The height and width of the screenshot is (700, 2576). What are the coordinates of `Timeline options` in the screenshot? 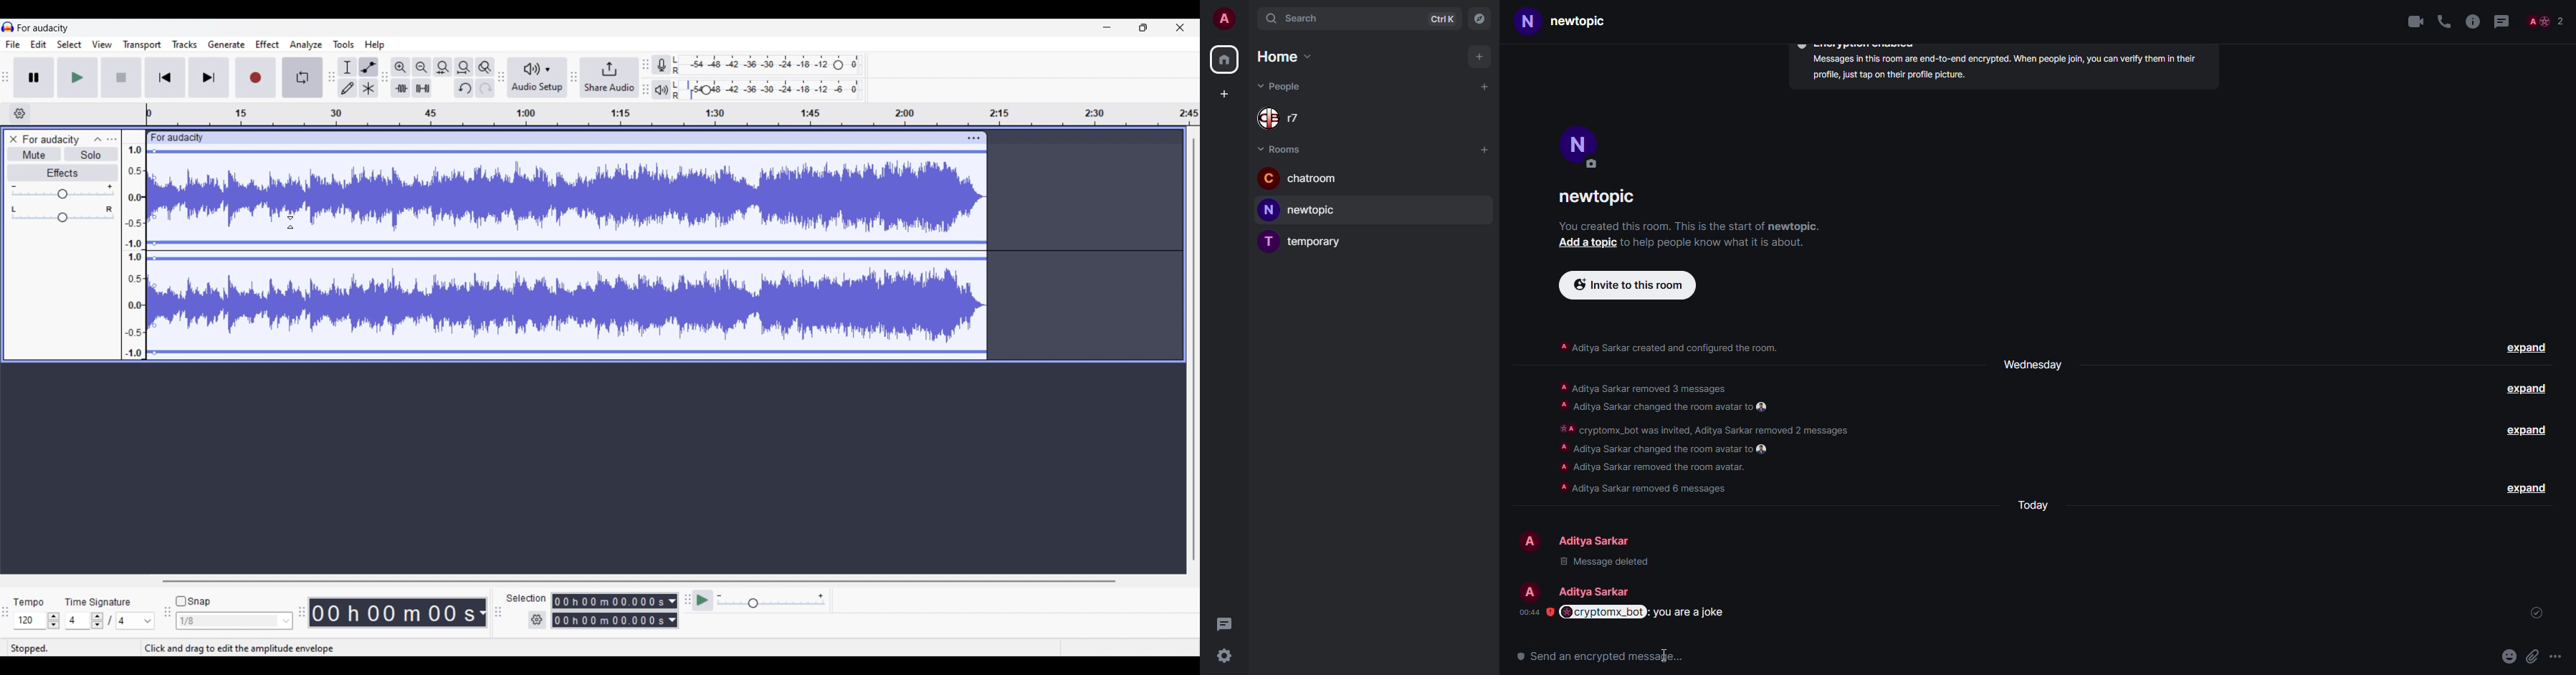 It's located at (21, 114).